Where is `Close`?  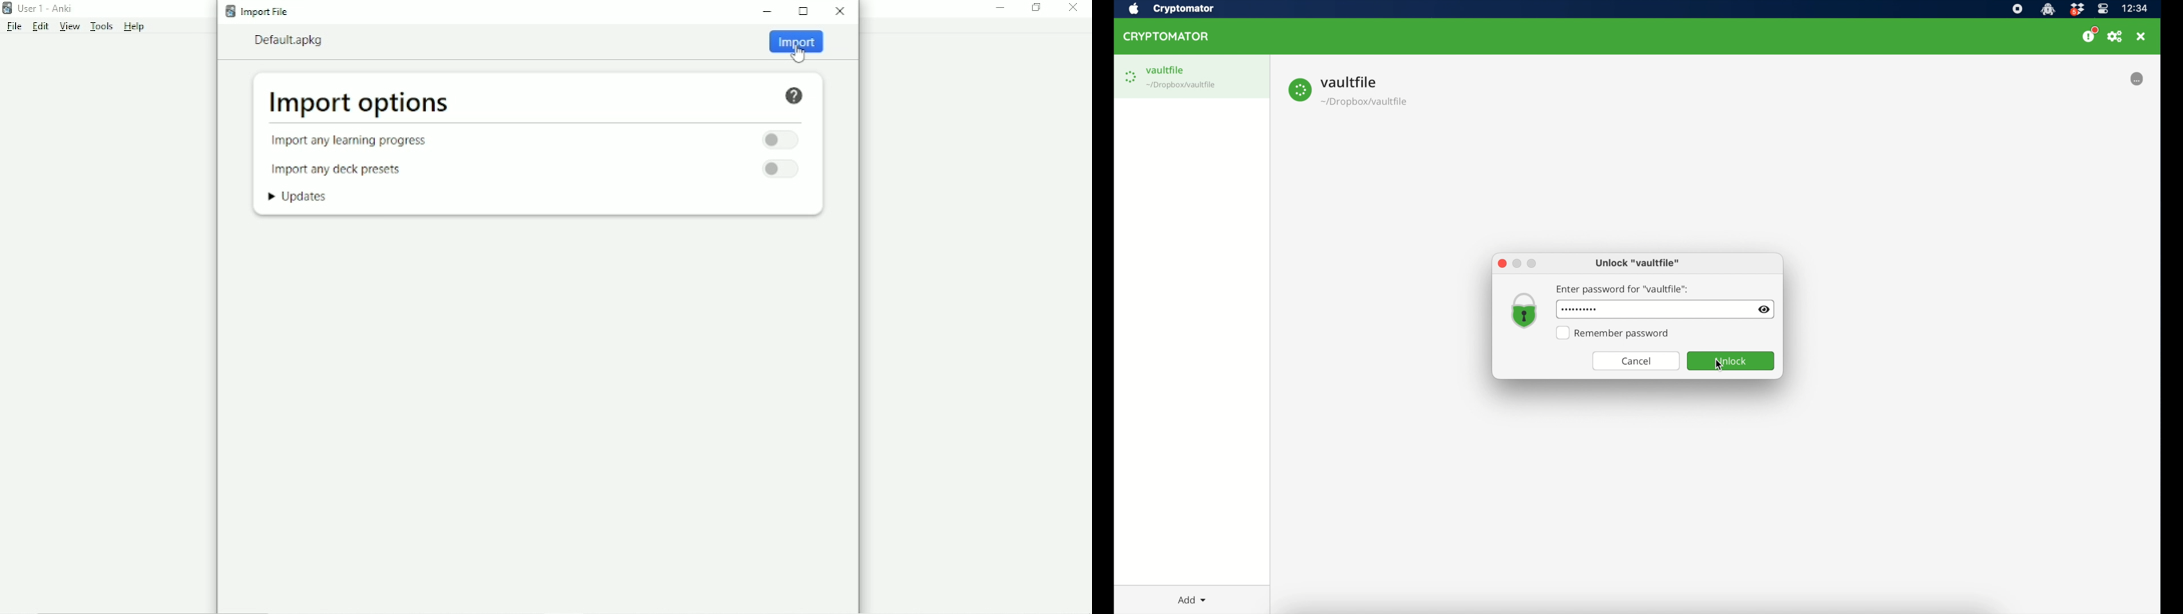 Close is located at coordinates (840, 13).